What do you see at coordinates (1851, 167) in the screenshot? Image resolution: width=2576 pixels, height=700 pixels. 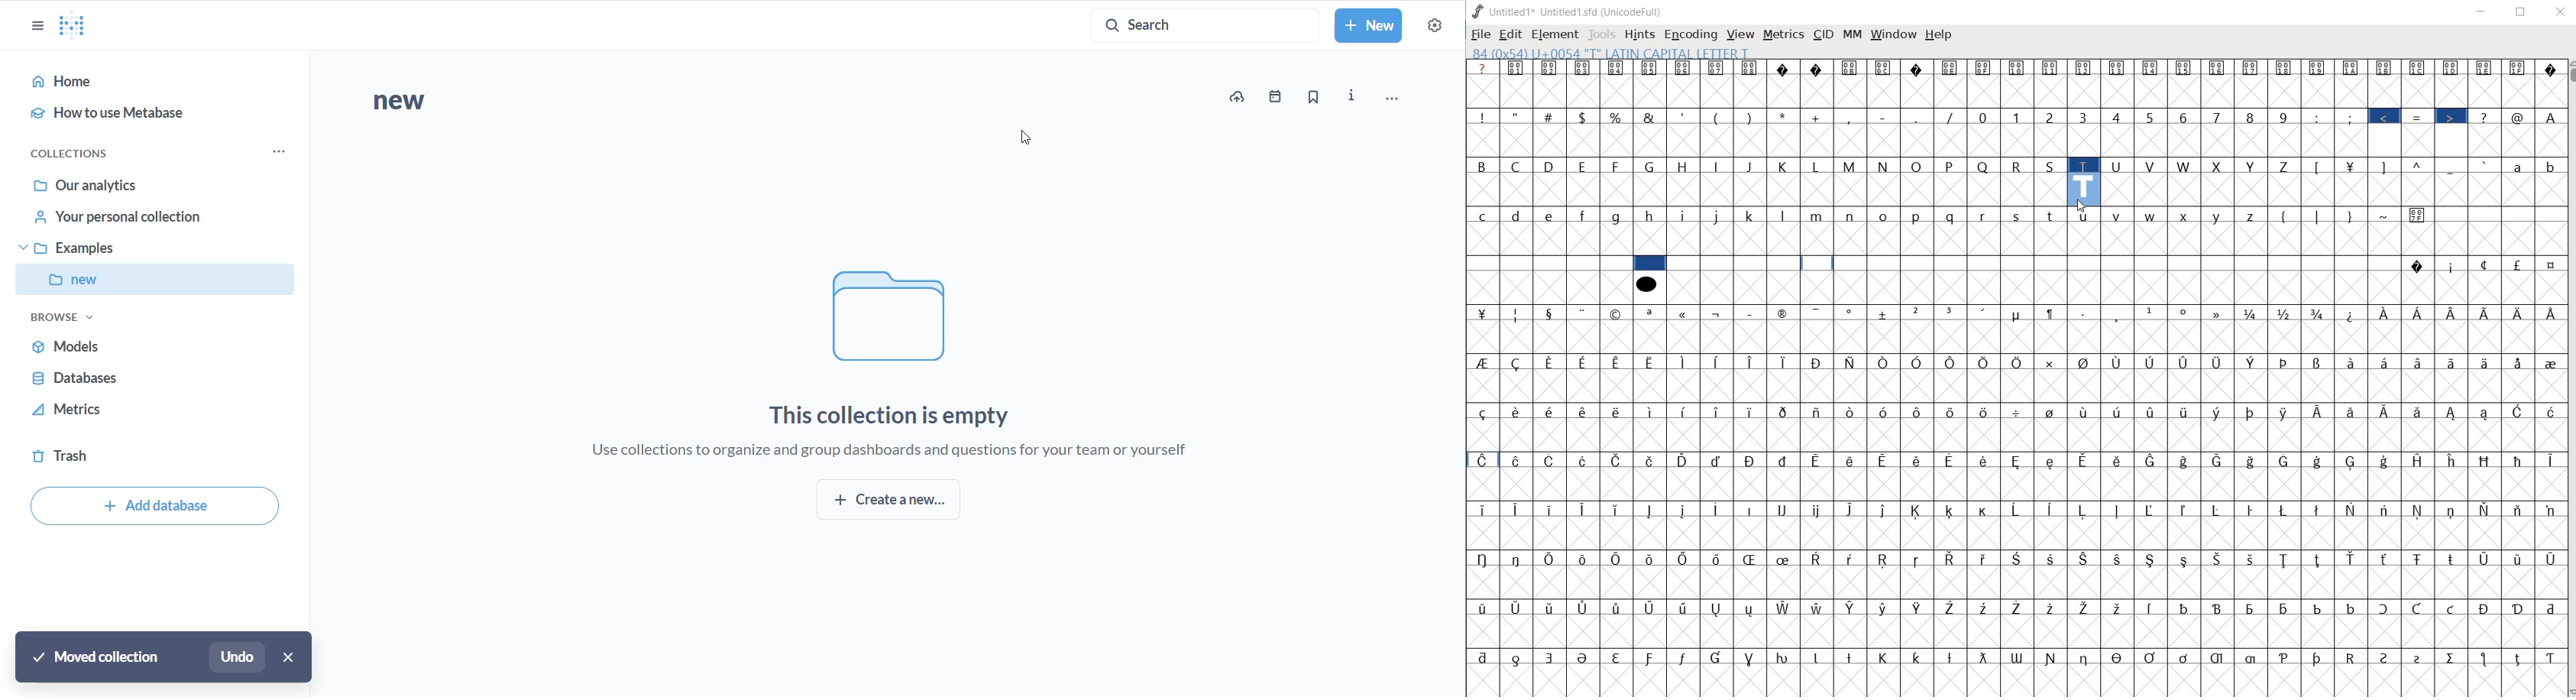 I see `M` at bounding box center [1851, 167].